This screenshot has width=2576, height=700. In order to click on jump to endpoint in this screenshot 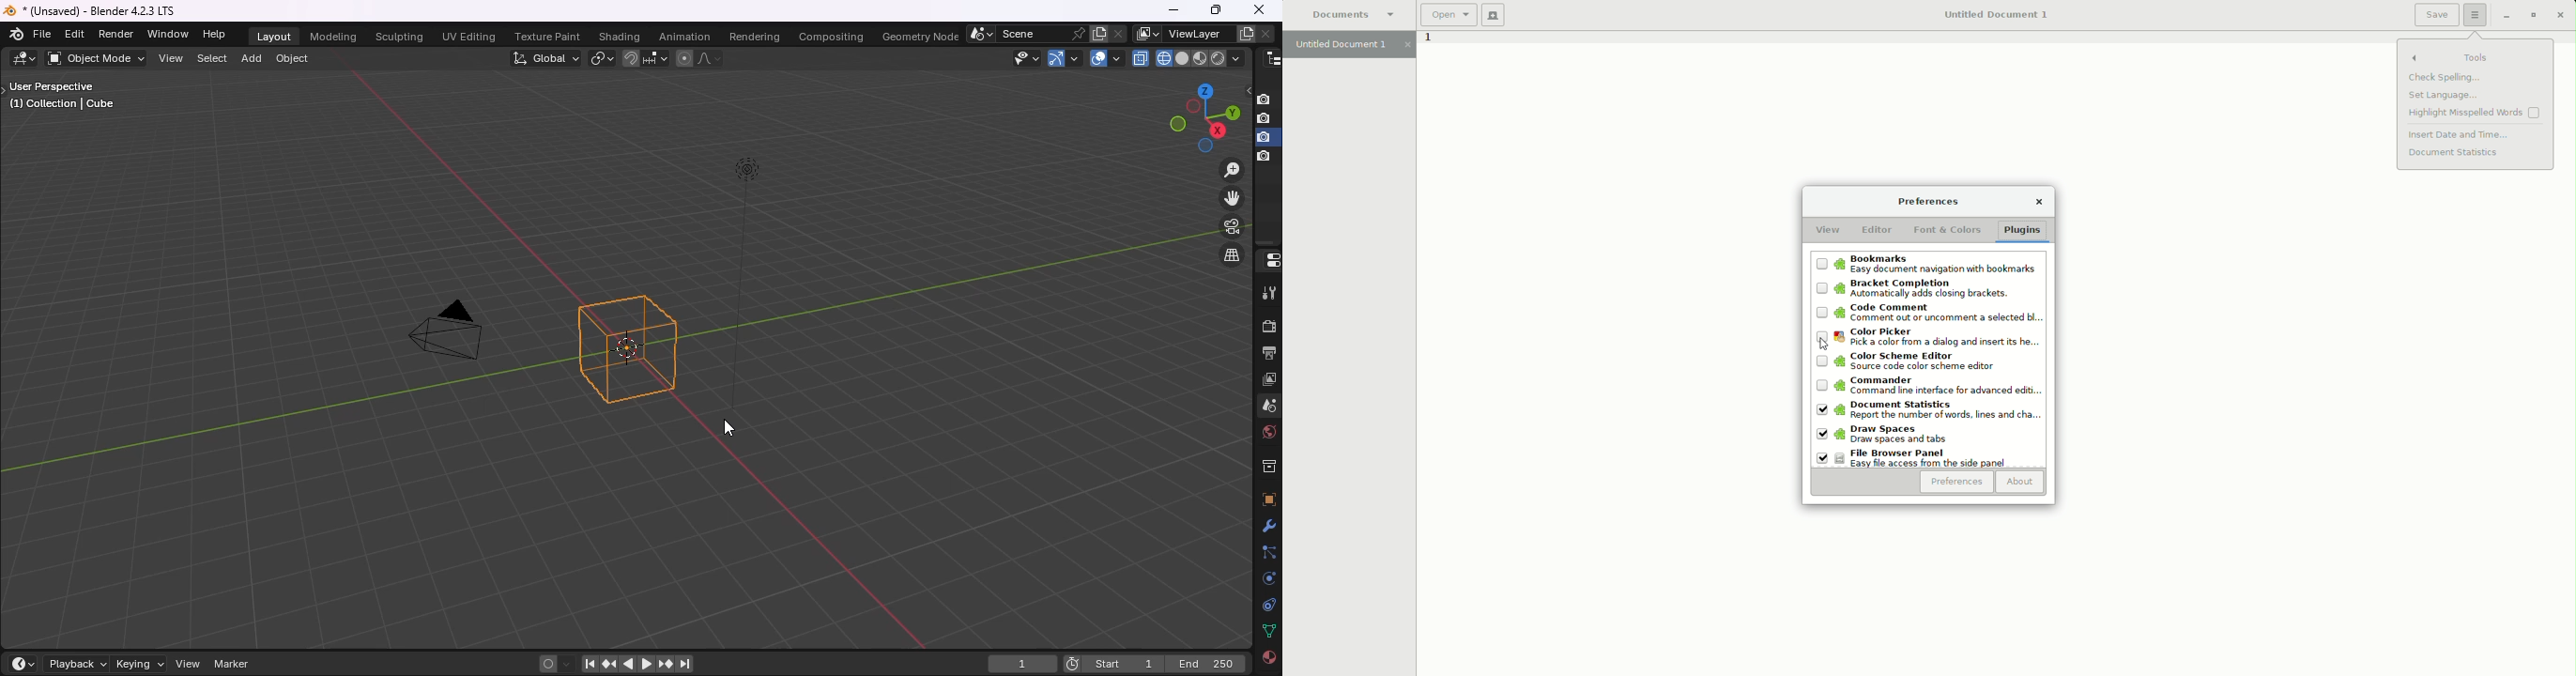, I will do `click(686, 665)`.